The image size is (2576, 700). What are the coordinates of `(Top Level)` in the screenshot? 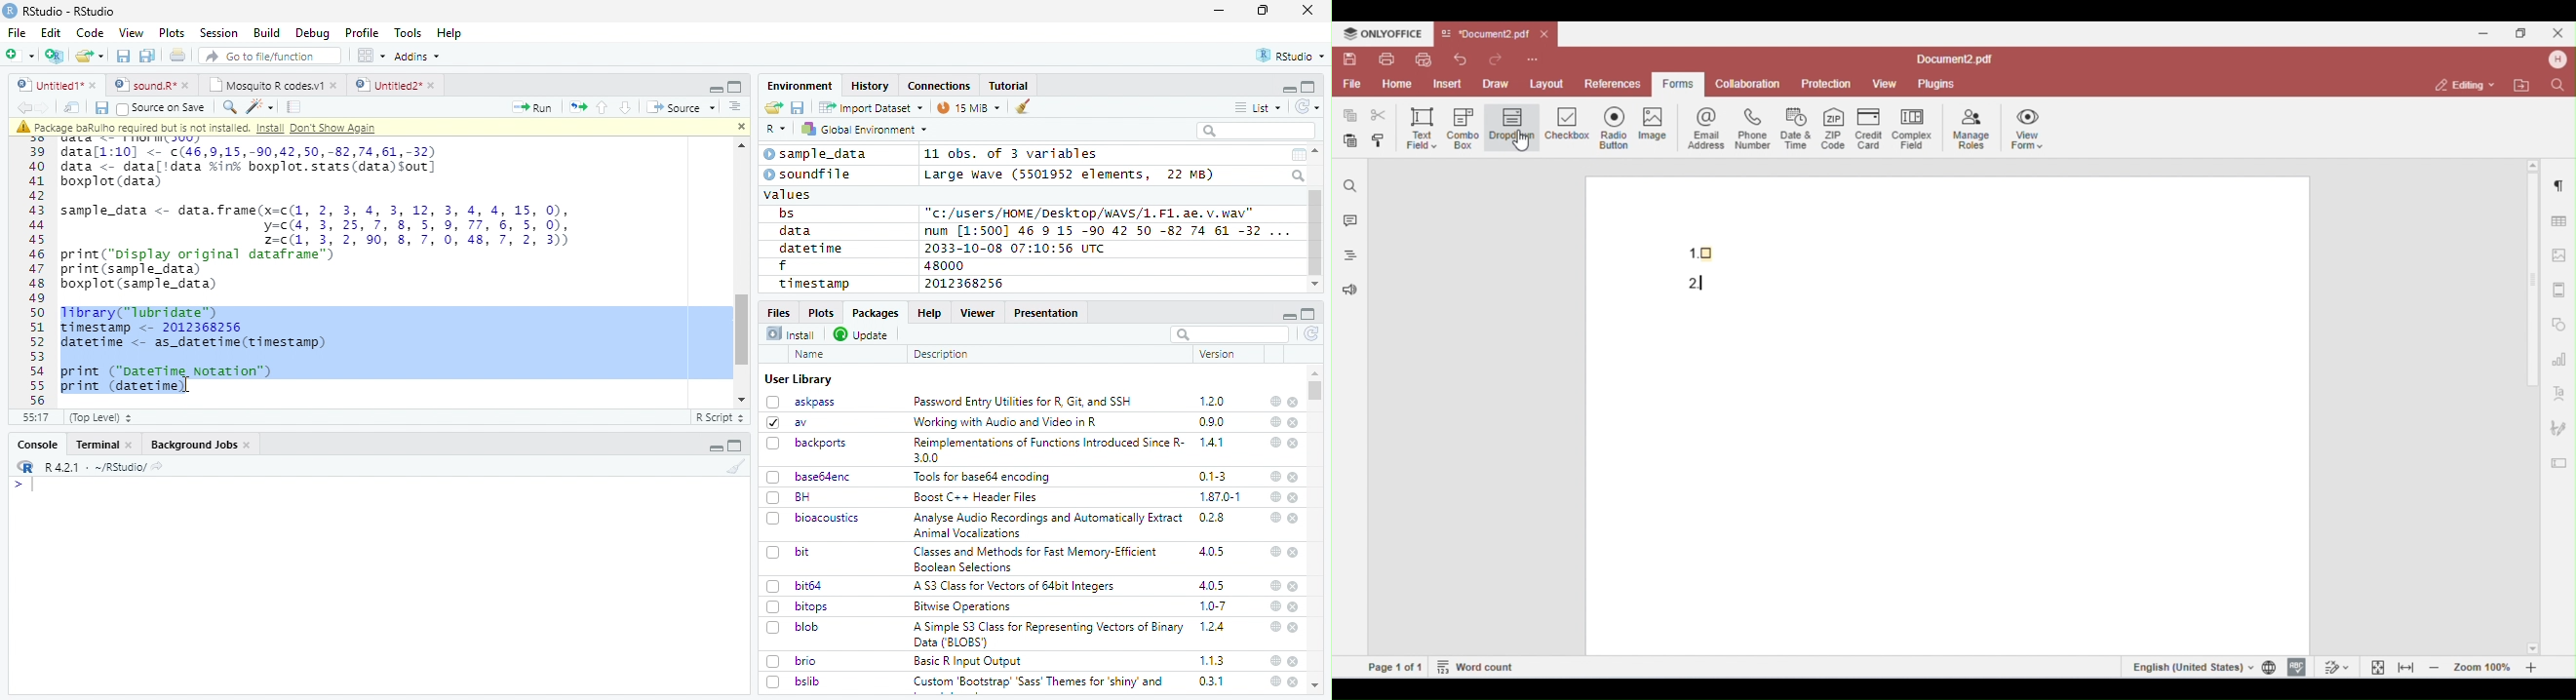 It's located at (99, 417).